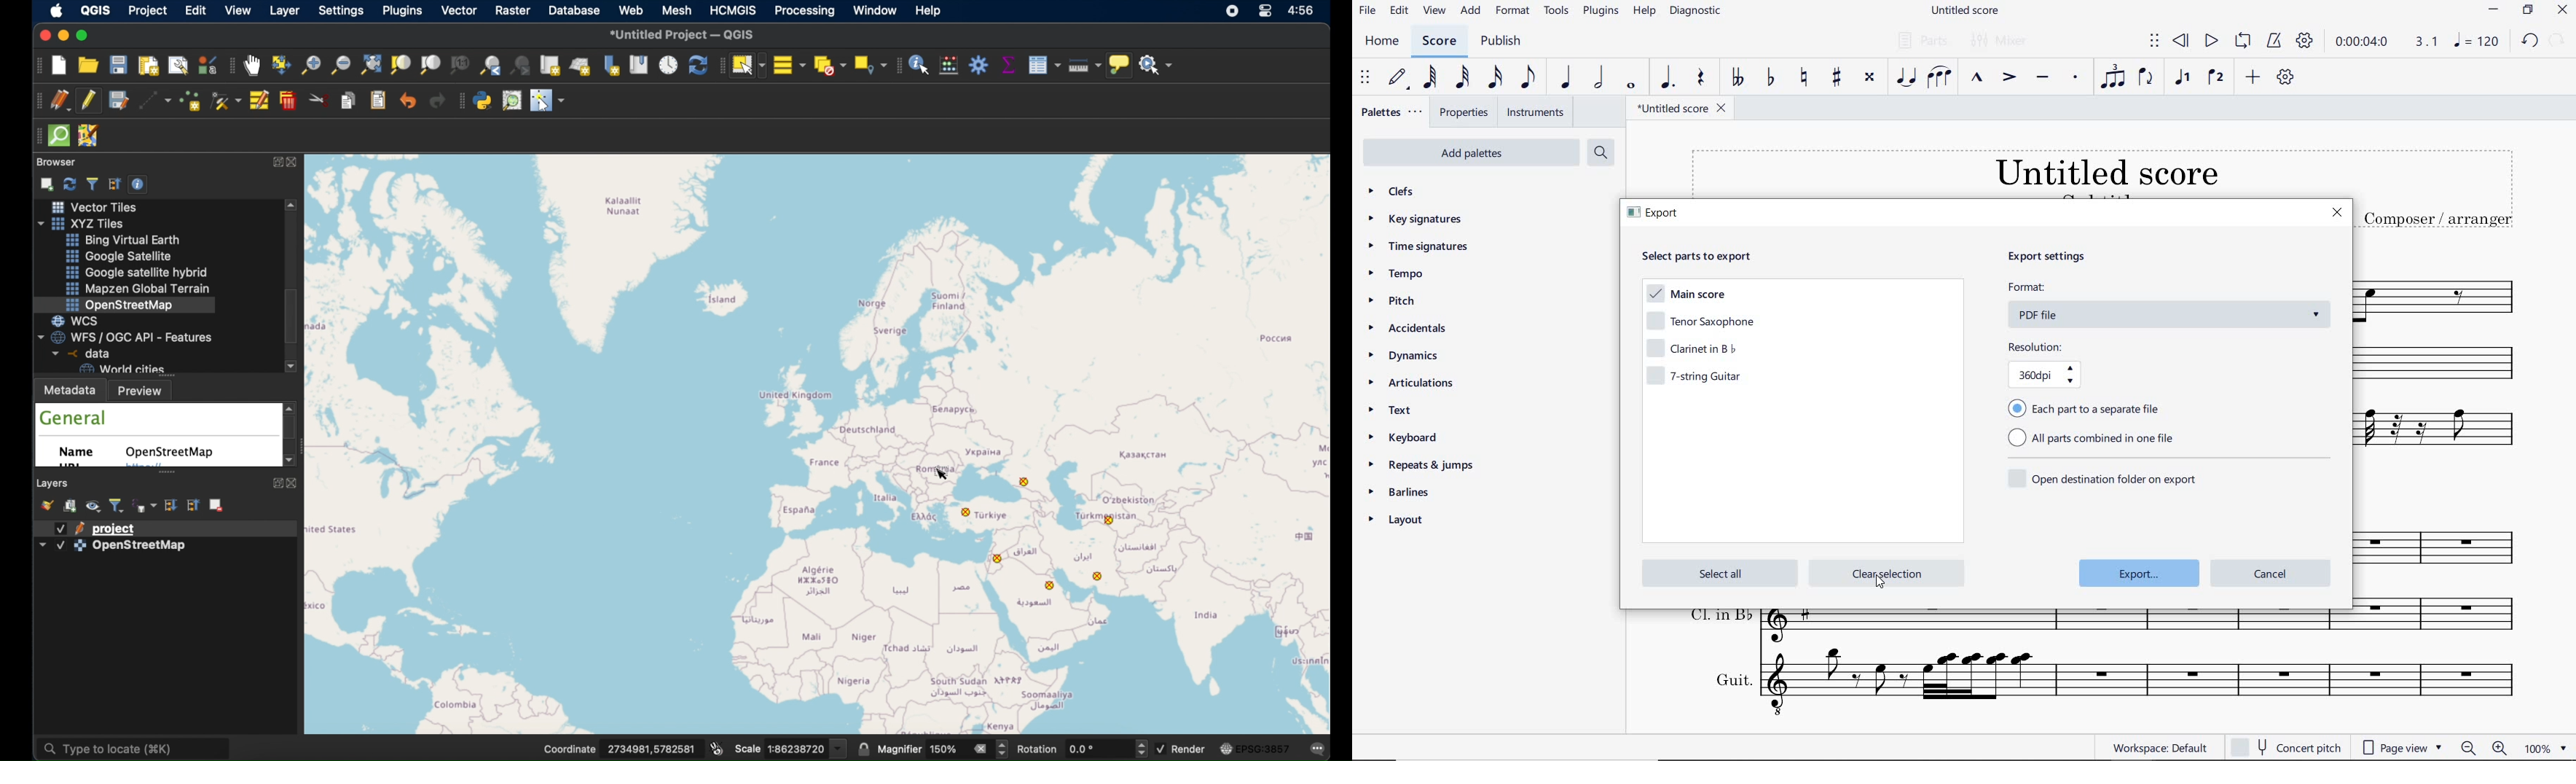 This screenshot has height=784, width=2576. Describe the element at coordinates (632, 10) in the screenshot. I see `web` at that location.